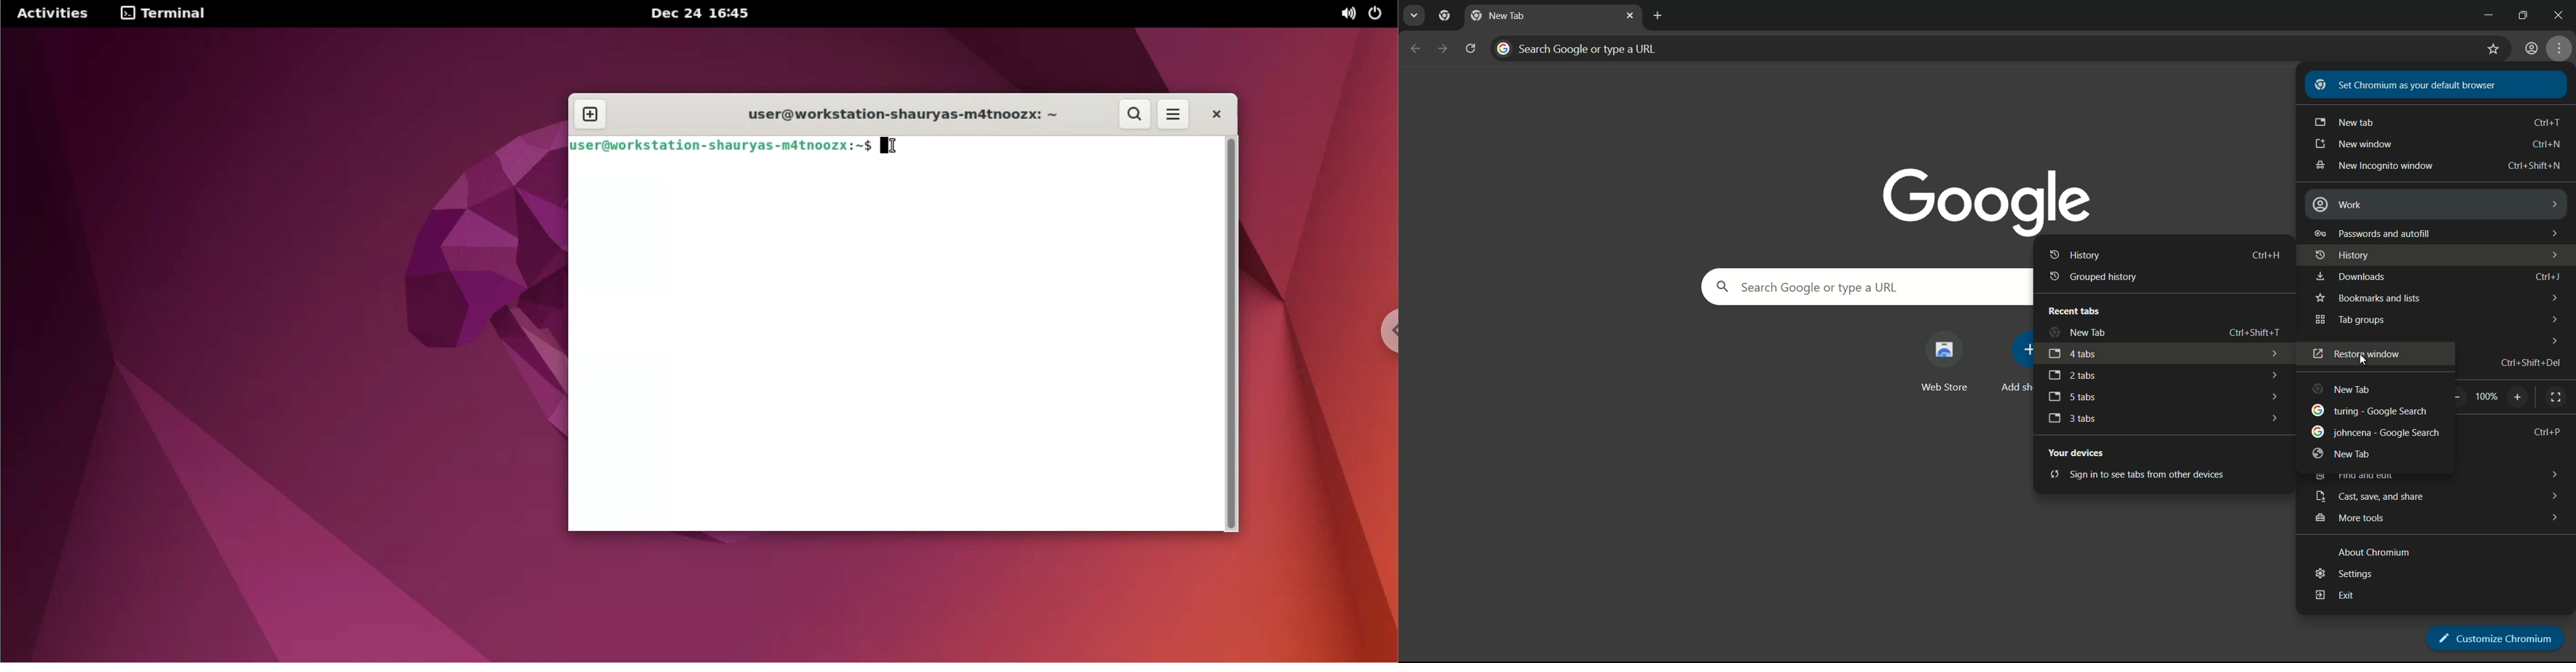  I want to click on new tab, so click(1498, 16).